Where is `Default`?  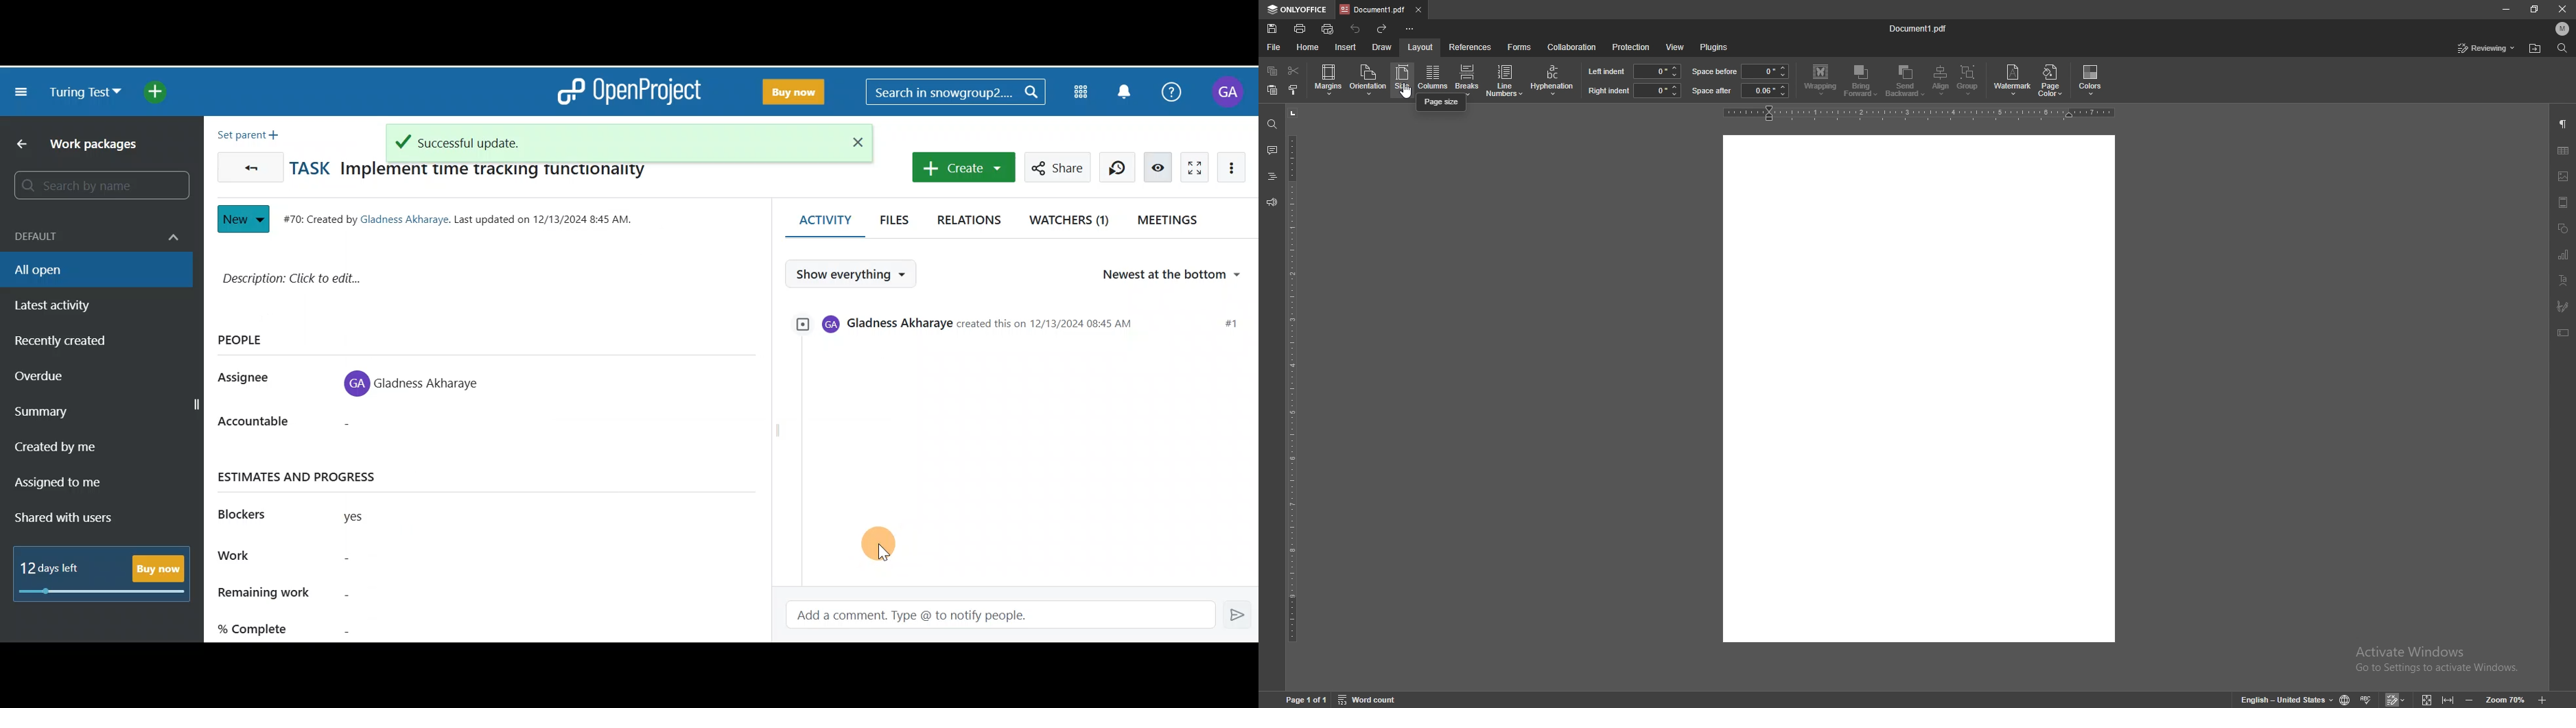 Default is located at coordinates (94, 229).